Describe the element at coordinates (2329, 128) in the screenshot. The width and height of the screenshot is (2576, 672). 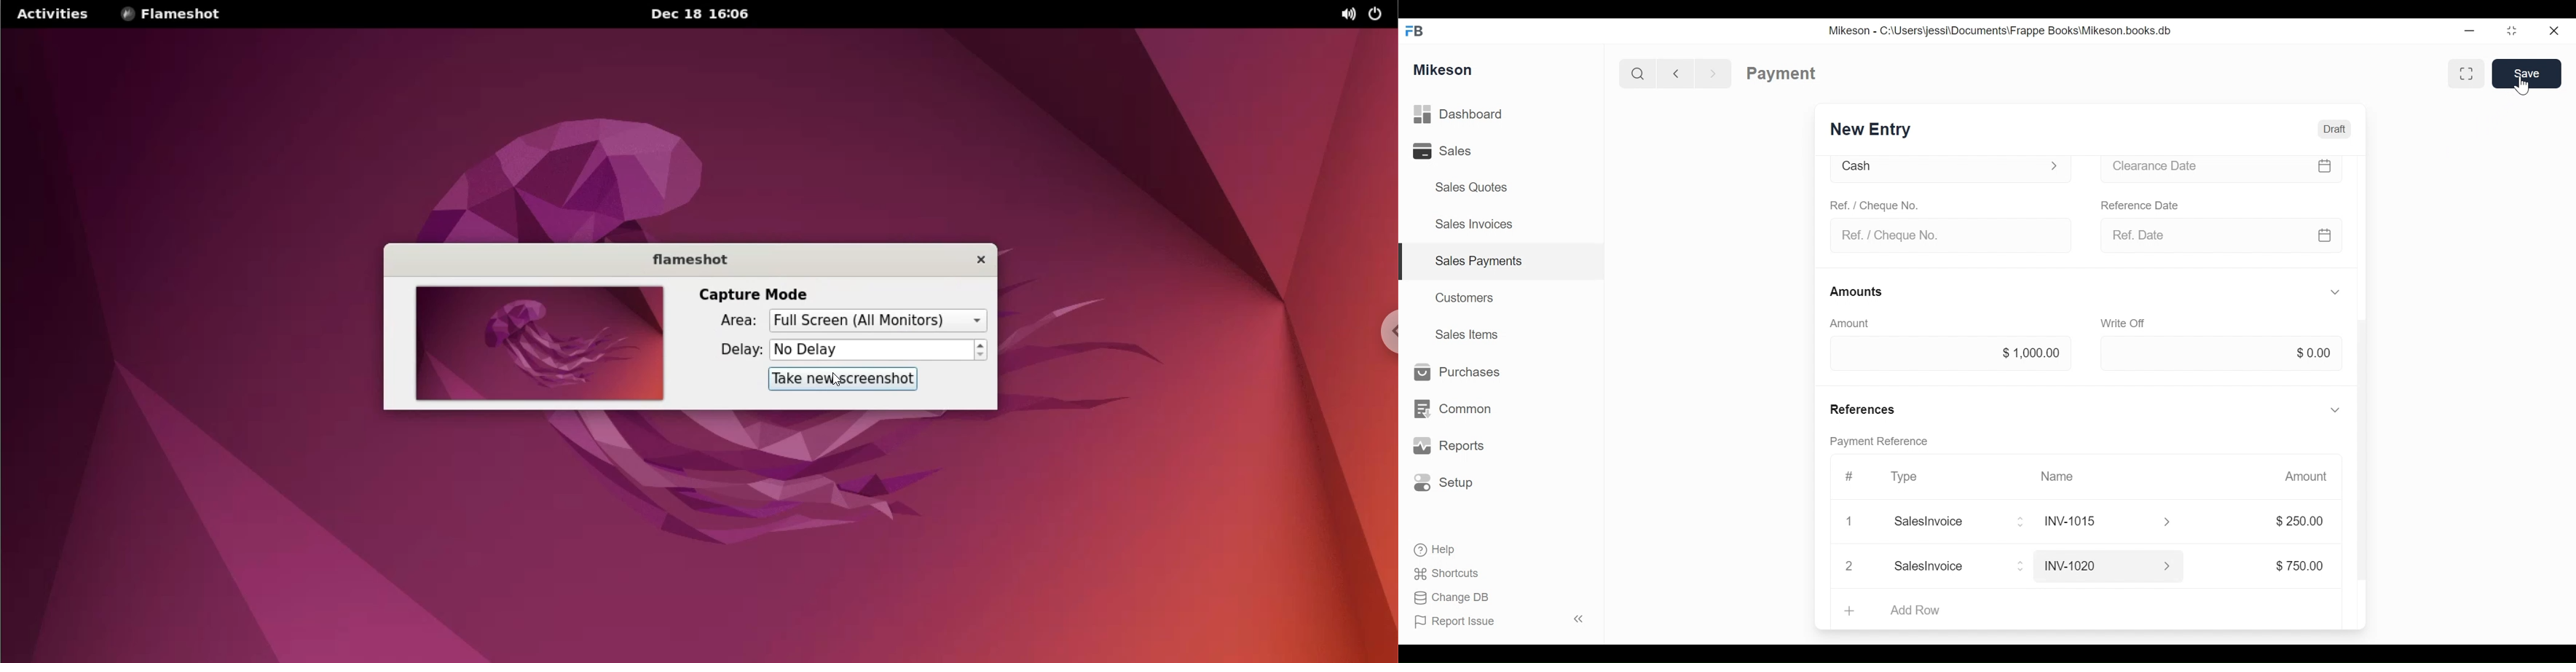
I see `Draft` at that location.